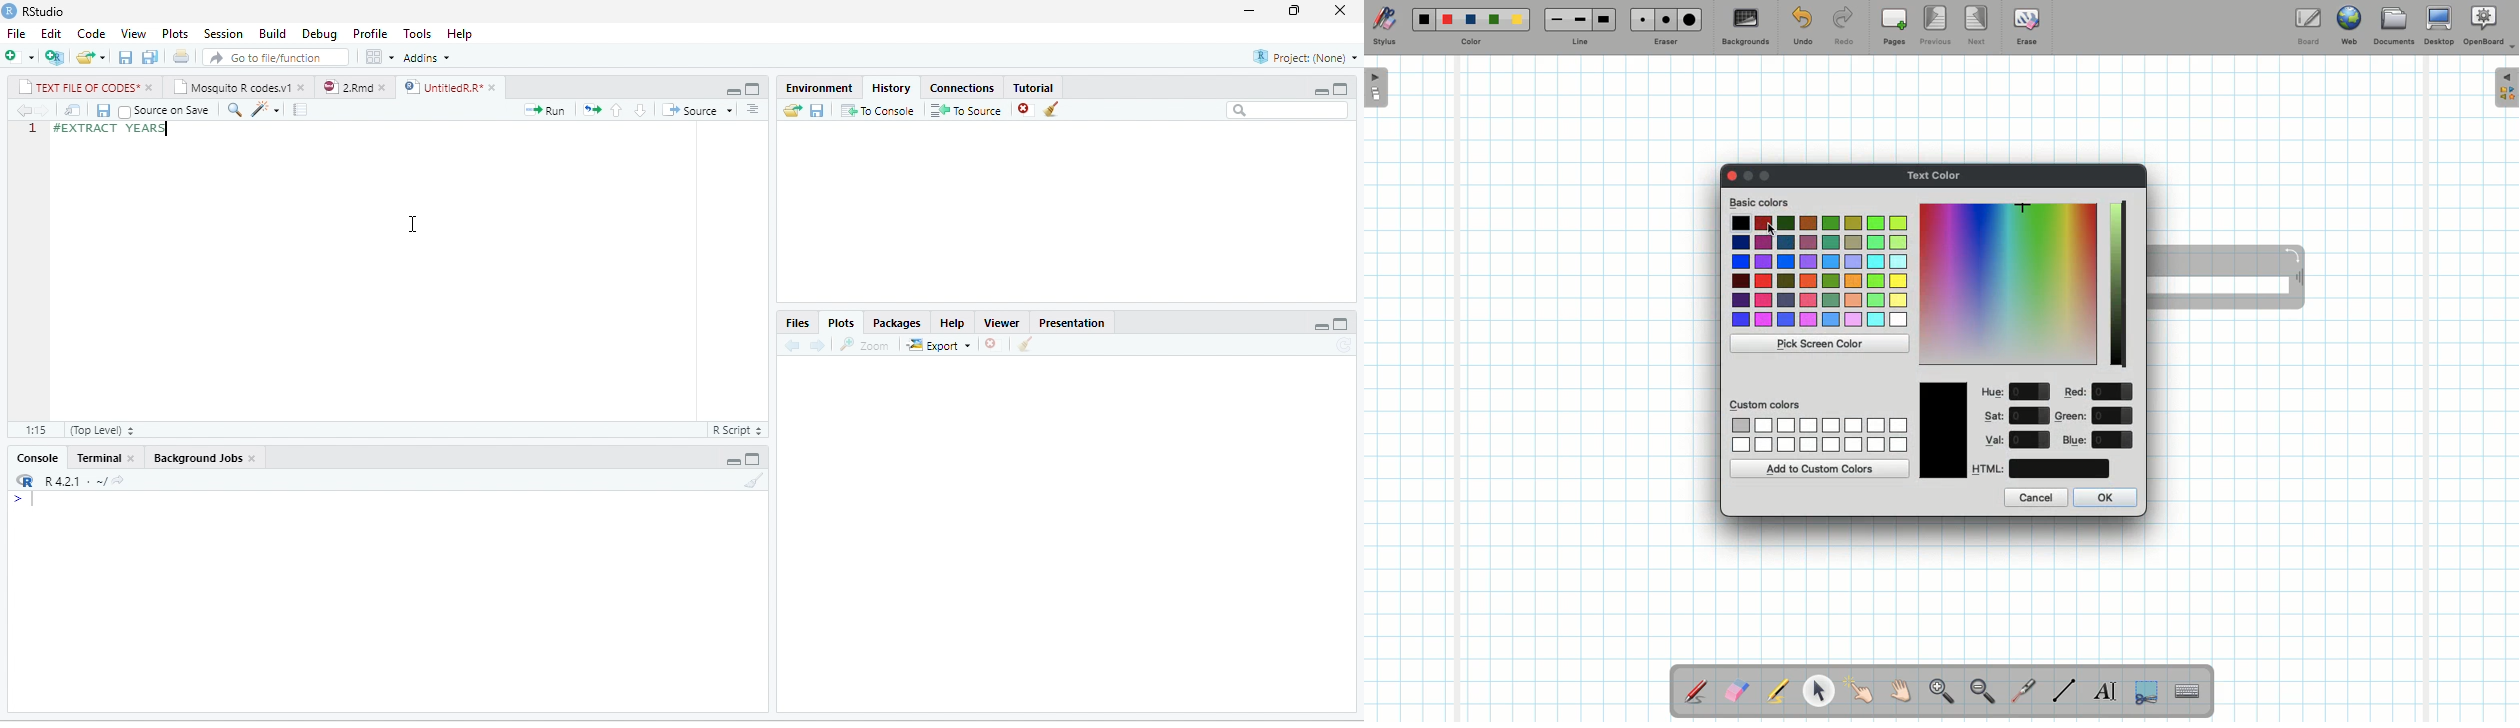 The width and height of the screenshot is (2520, 728). Describe the element at coordinates (2008, 284) in the screenshot. I see `Color picker` at that location.